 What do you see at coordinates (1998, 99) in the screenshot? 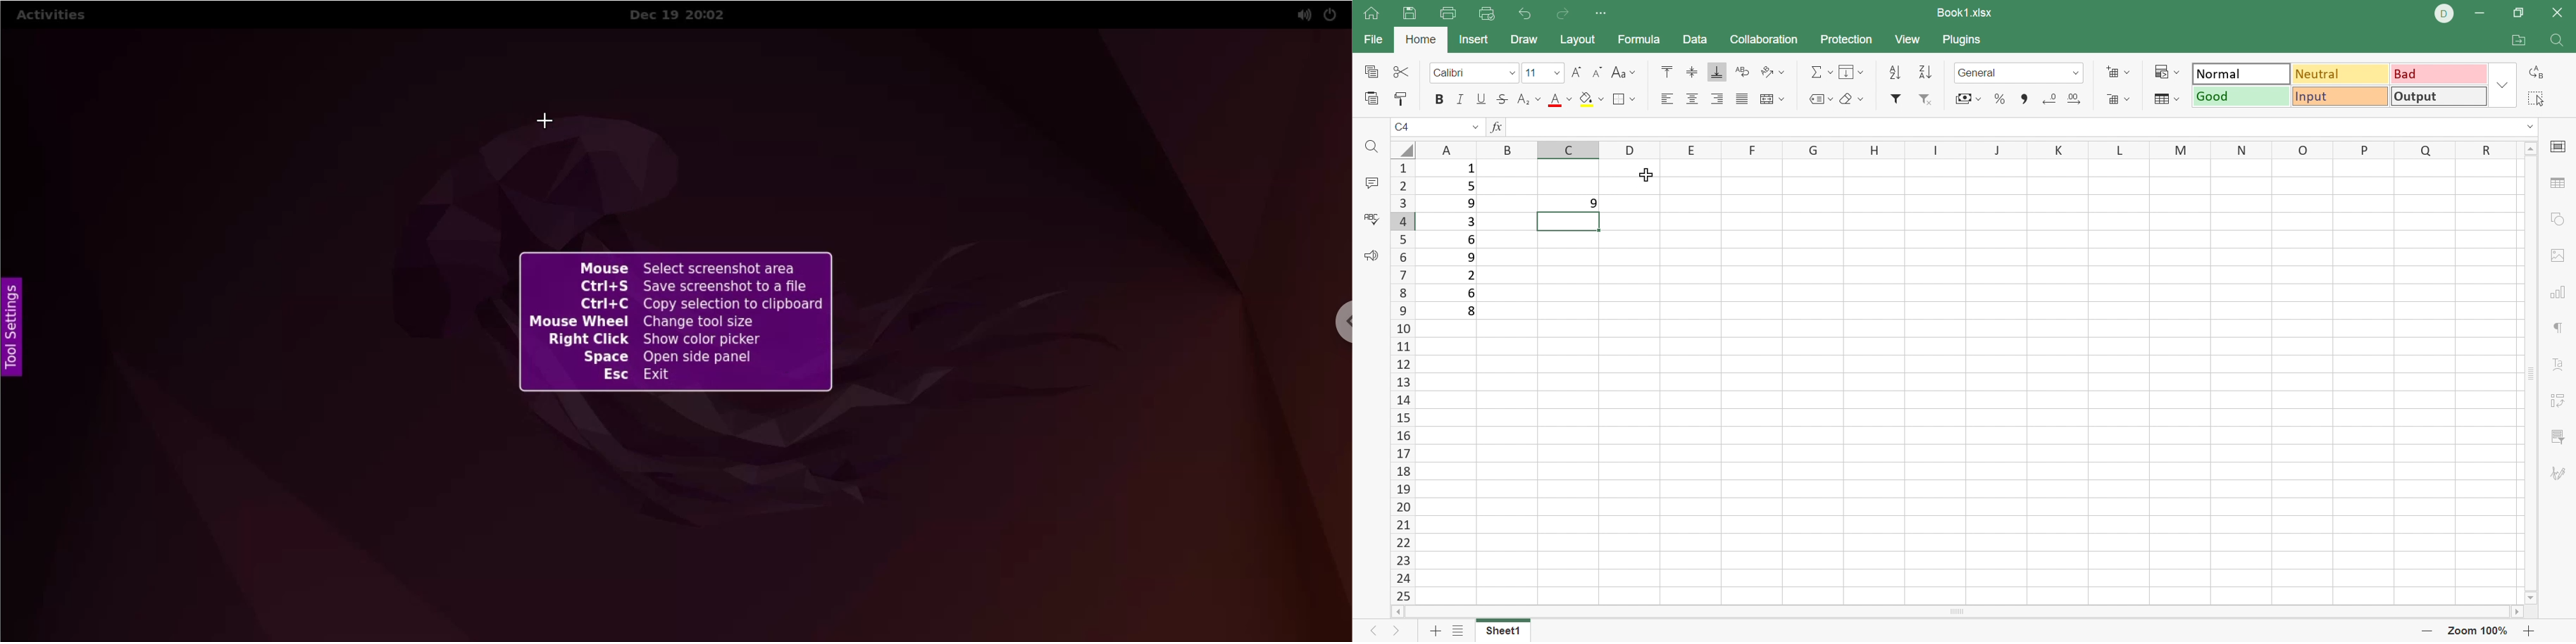
I see `Percent style` at bounding box center [1998, 99].